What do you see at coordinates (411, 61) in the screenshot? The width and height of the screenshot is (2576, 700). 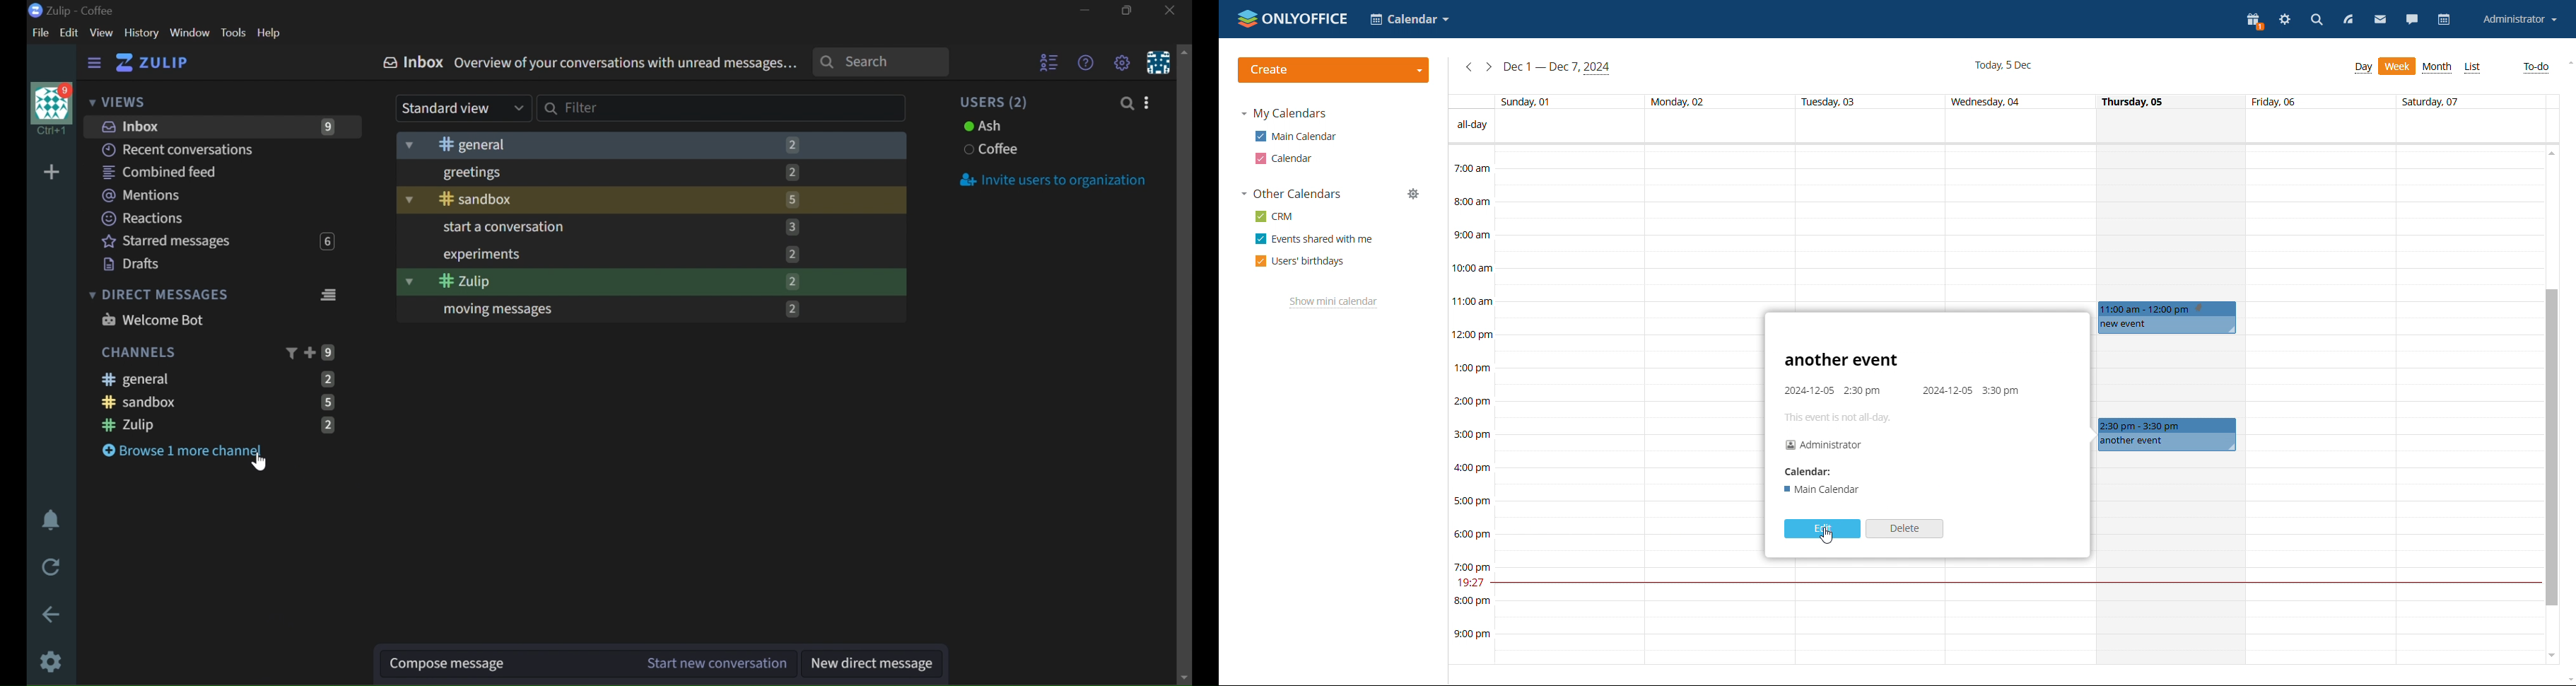 I see `INBOX` at bounding box center [411, 61].